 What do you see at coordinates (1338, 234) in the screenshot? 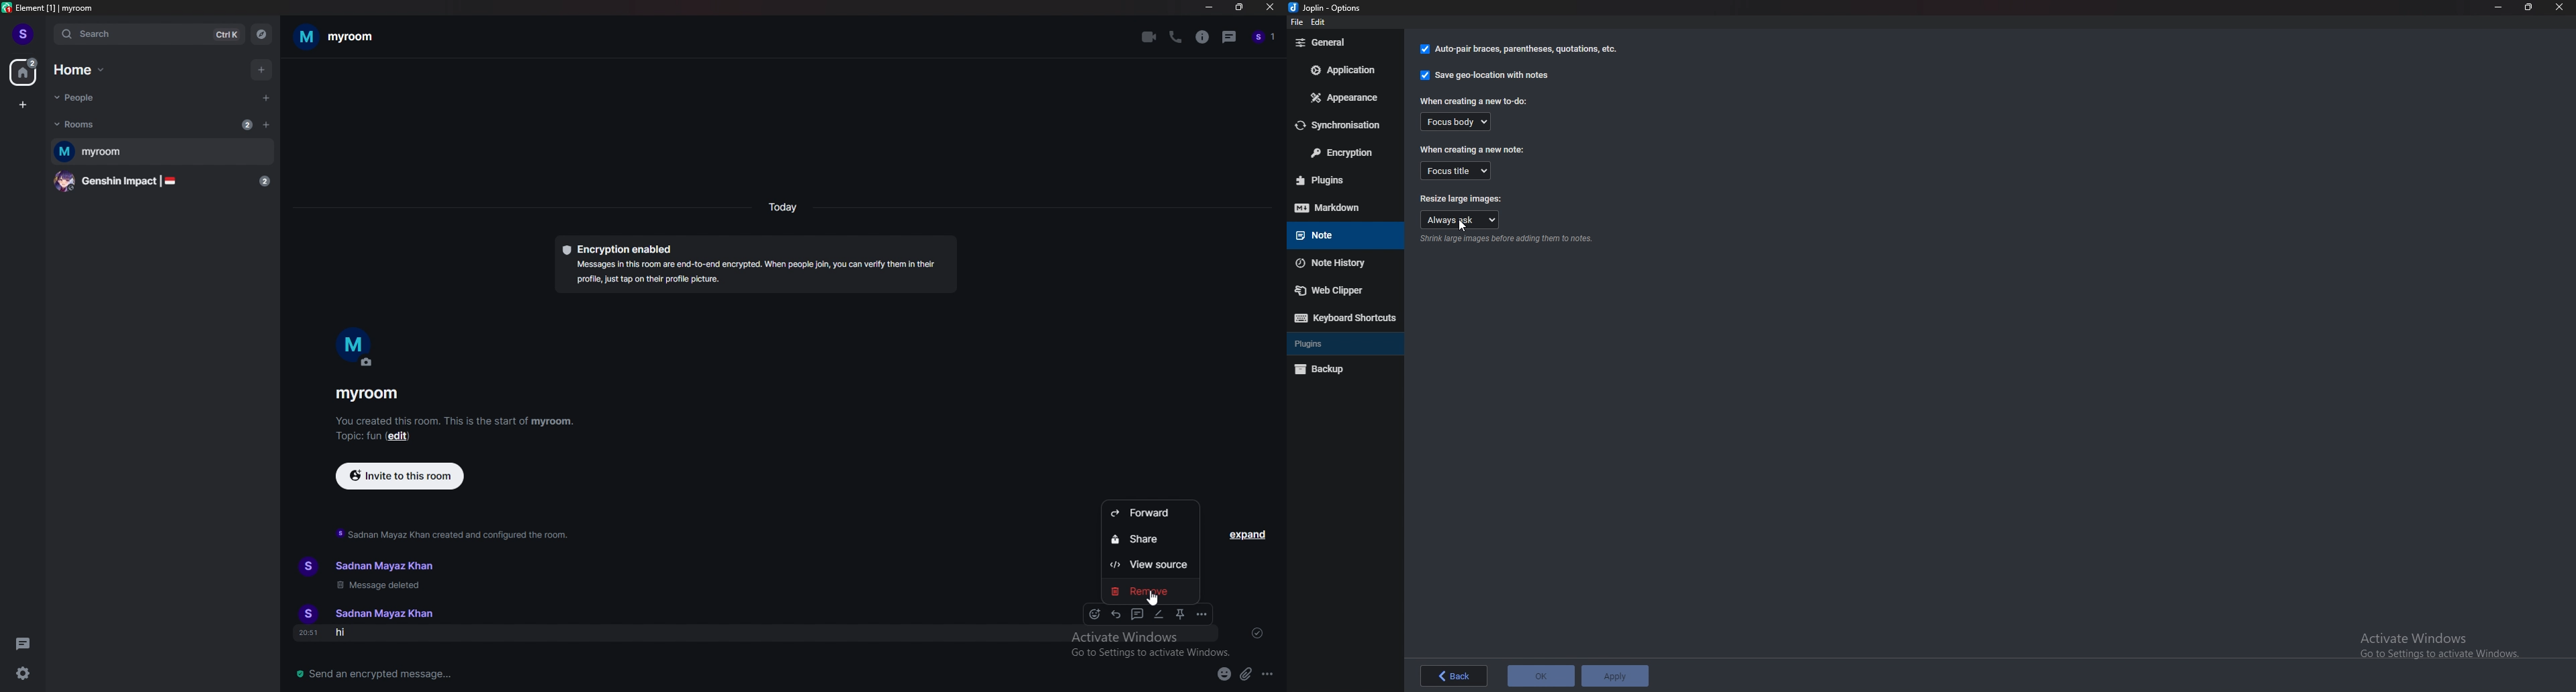
I see `note` at bounding box center [1338, 234].